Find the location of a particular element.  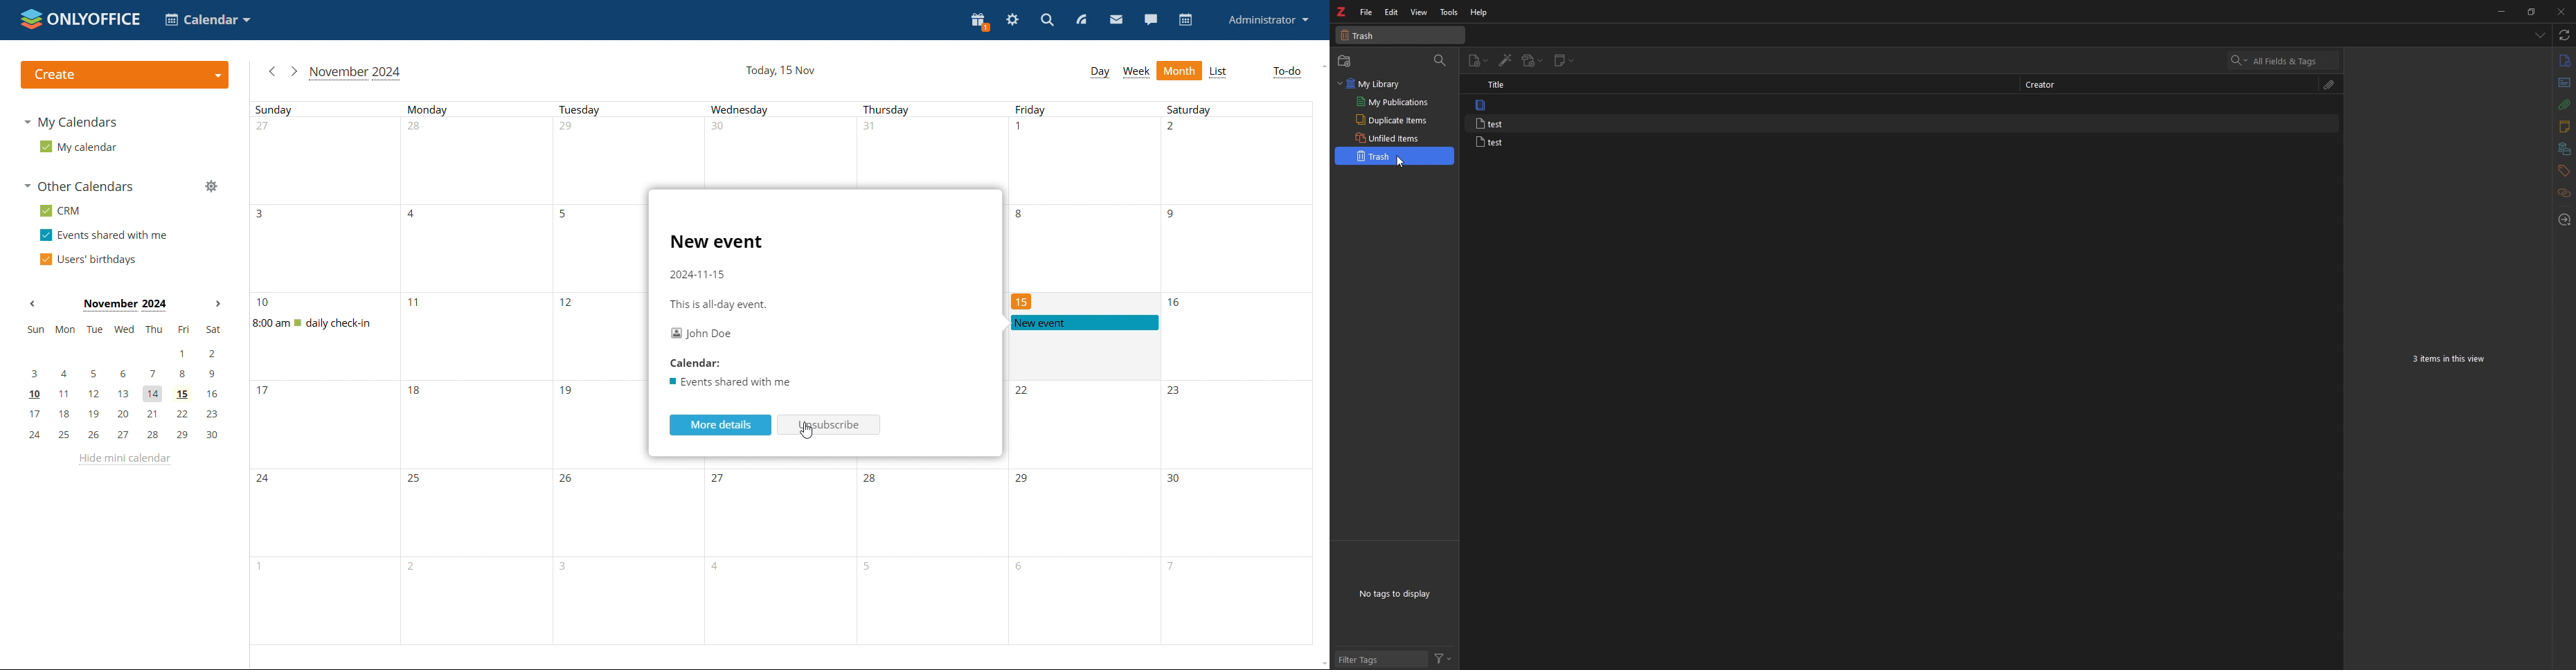

my library is located at coordinates (1401, 35).